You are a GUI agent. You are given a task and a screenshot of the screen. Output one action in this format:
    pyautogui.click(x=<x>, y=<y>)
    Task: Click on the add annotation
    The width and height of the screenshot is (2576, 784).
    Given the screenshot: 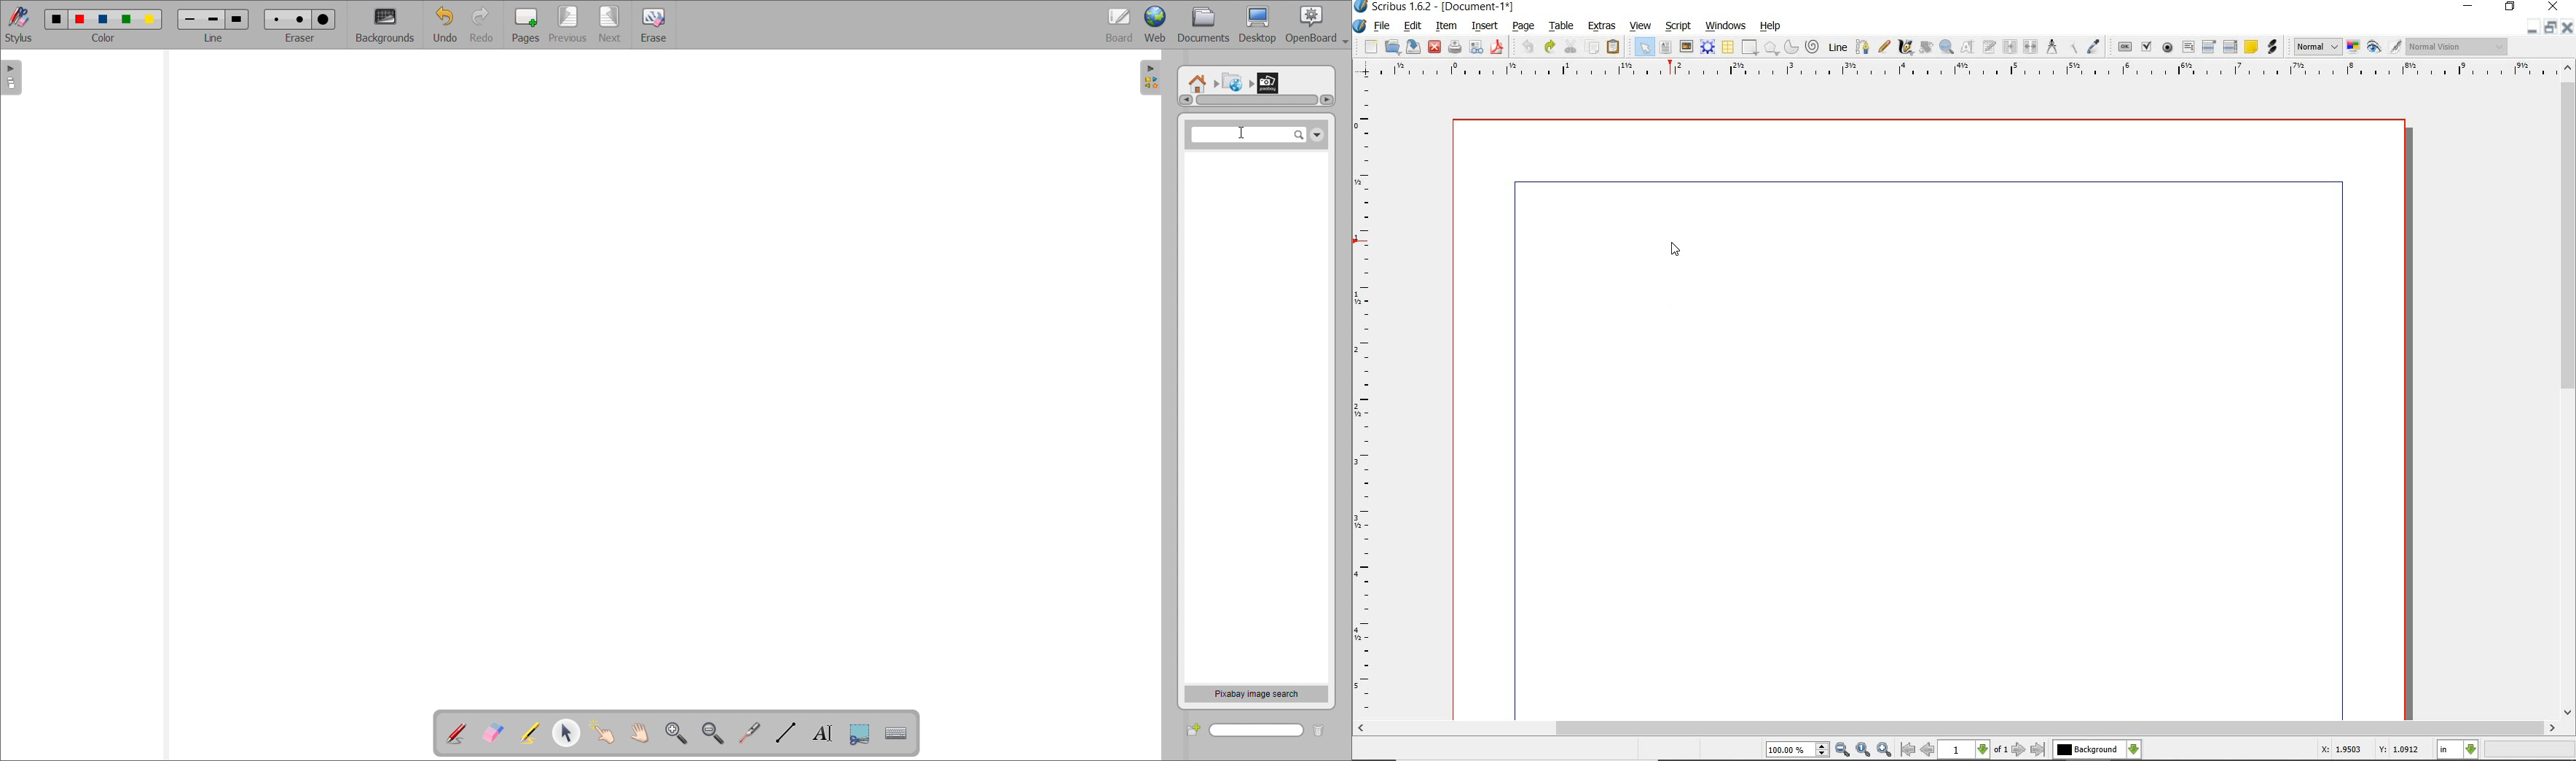 What is the action you would take?
    pyautogui.click(x=456, y=734)
    